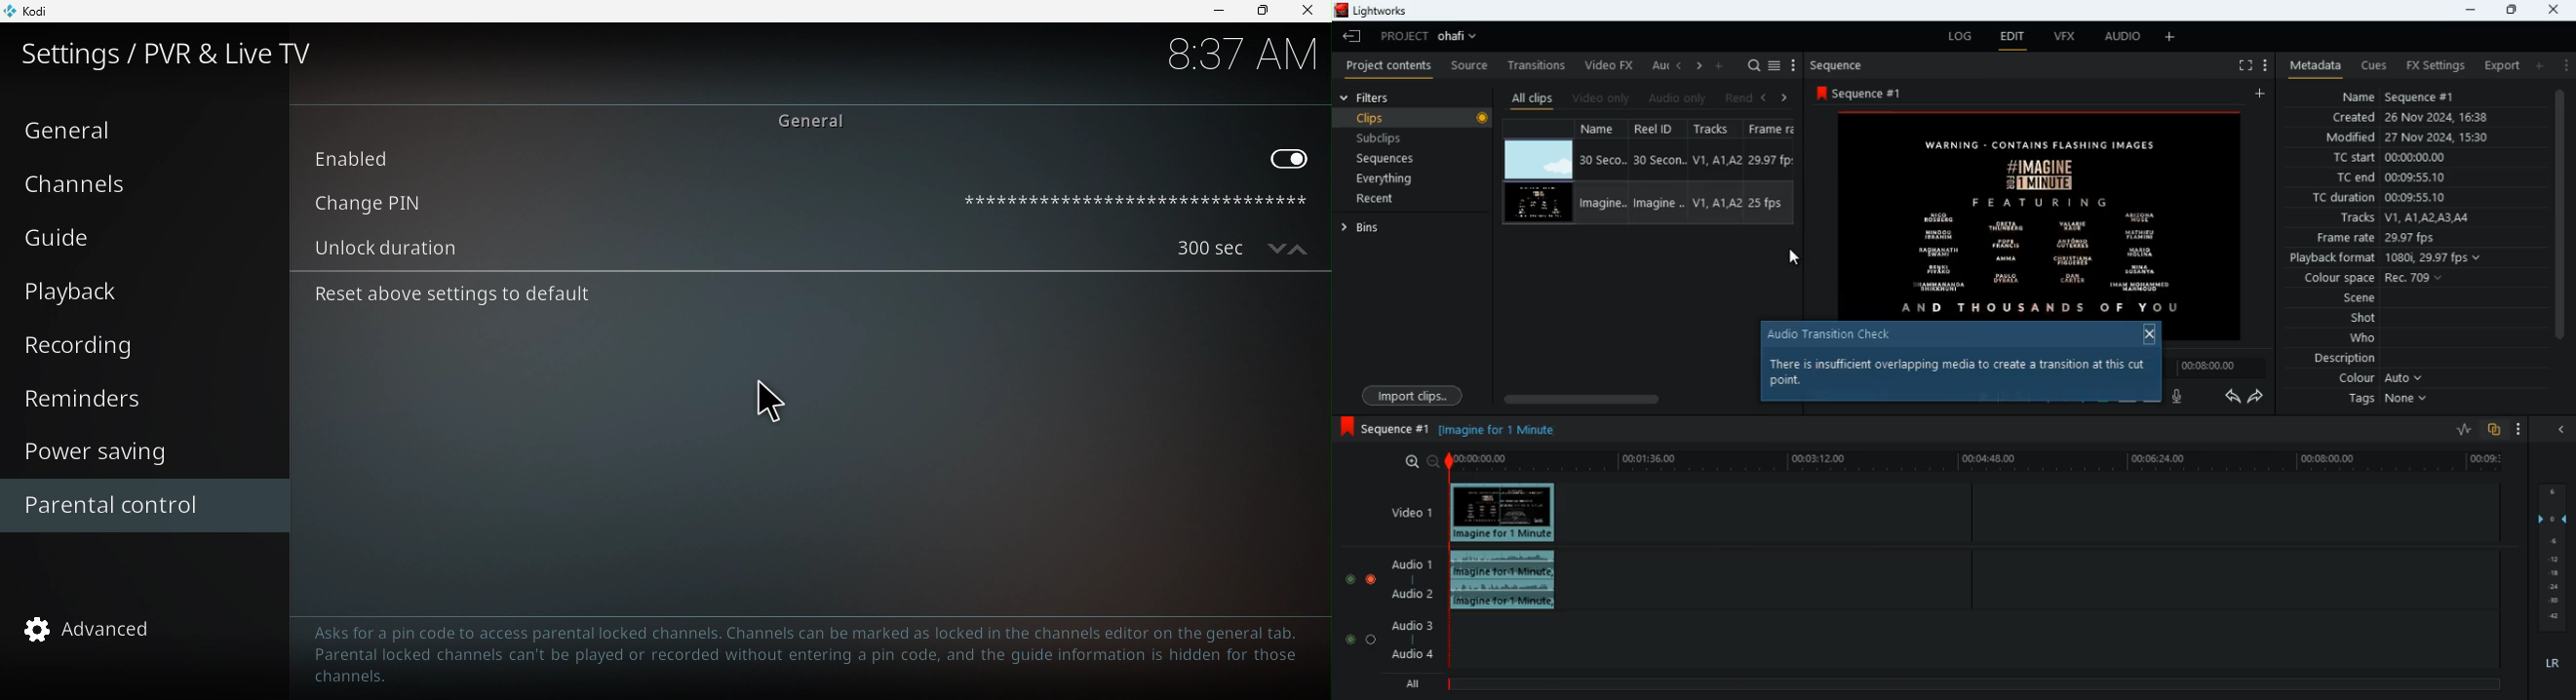 This screenshot has width=2576, height=700. Describe the element at coordinates (2232, 396) in the screenshot. I see `backward` at that location.